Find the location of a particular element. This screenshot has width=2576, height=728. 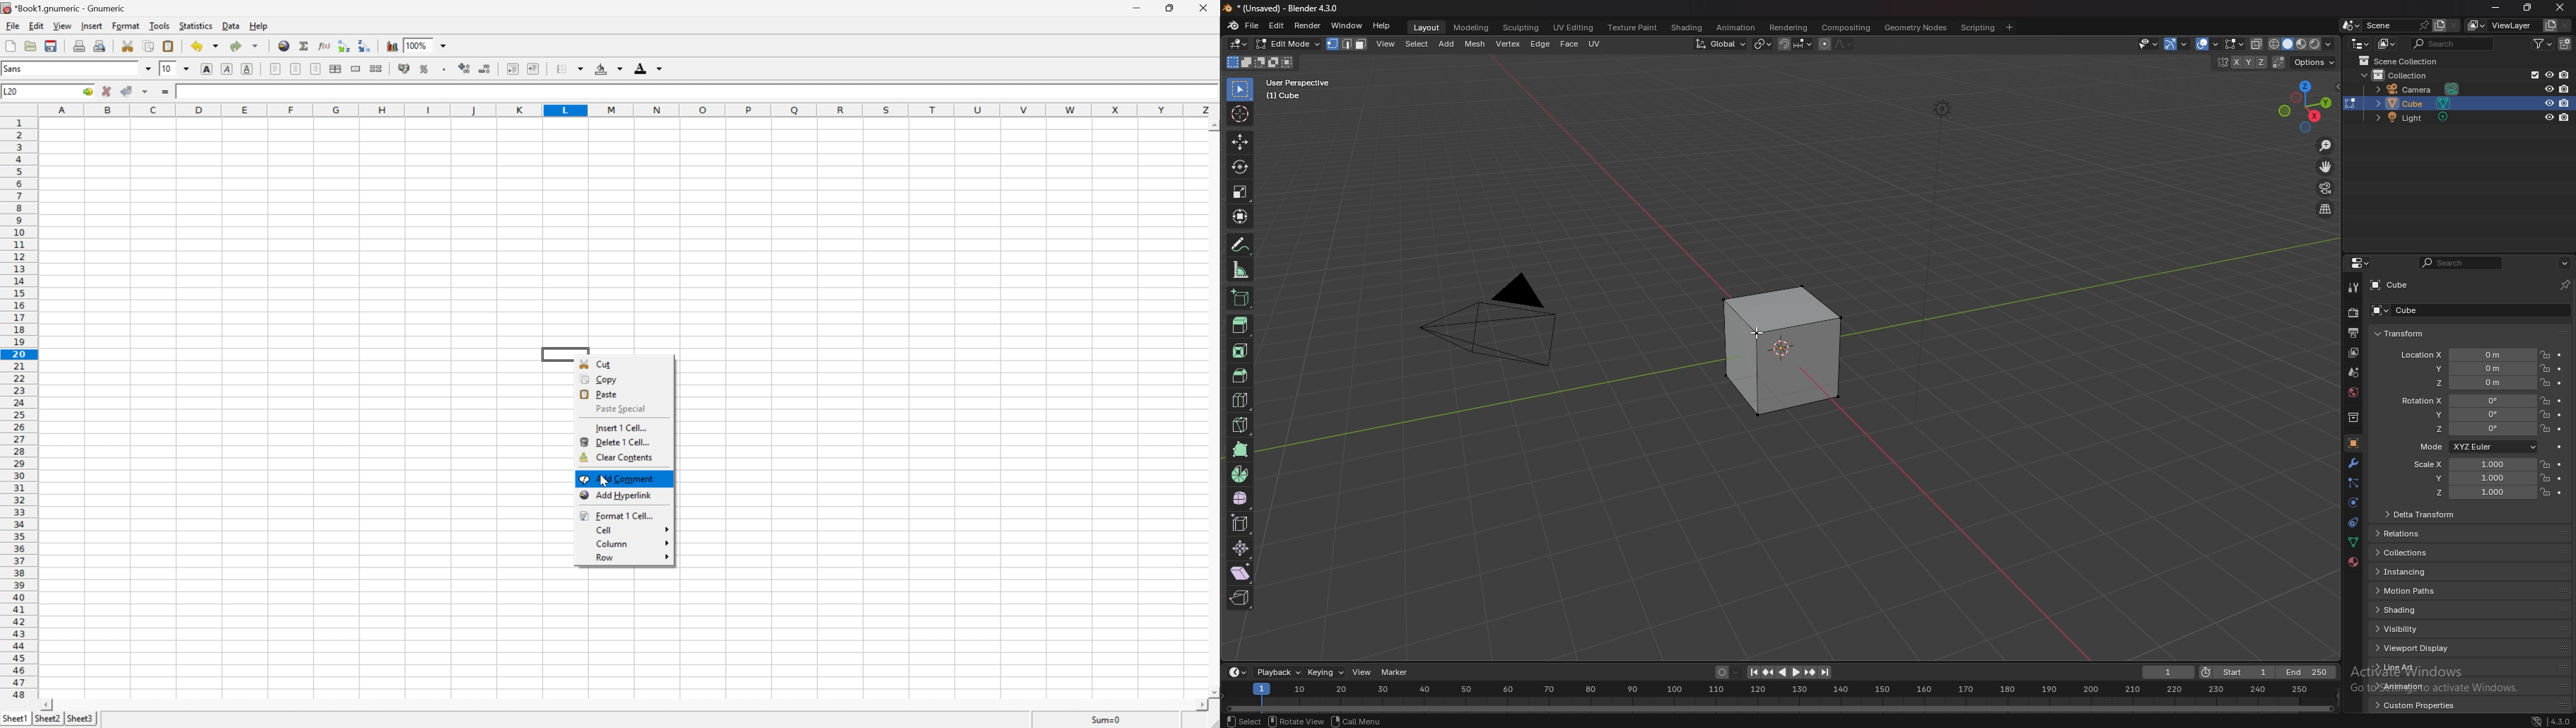

scale is located at coordinates (1241, 192).